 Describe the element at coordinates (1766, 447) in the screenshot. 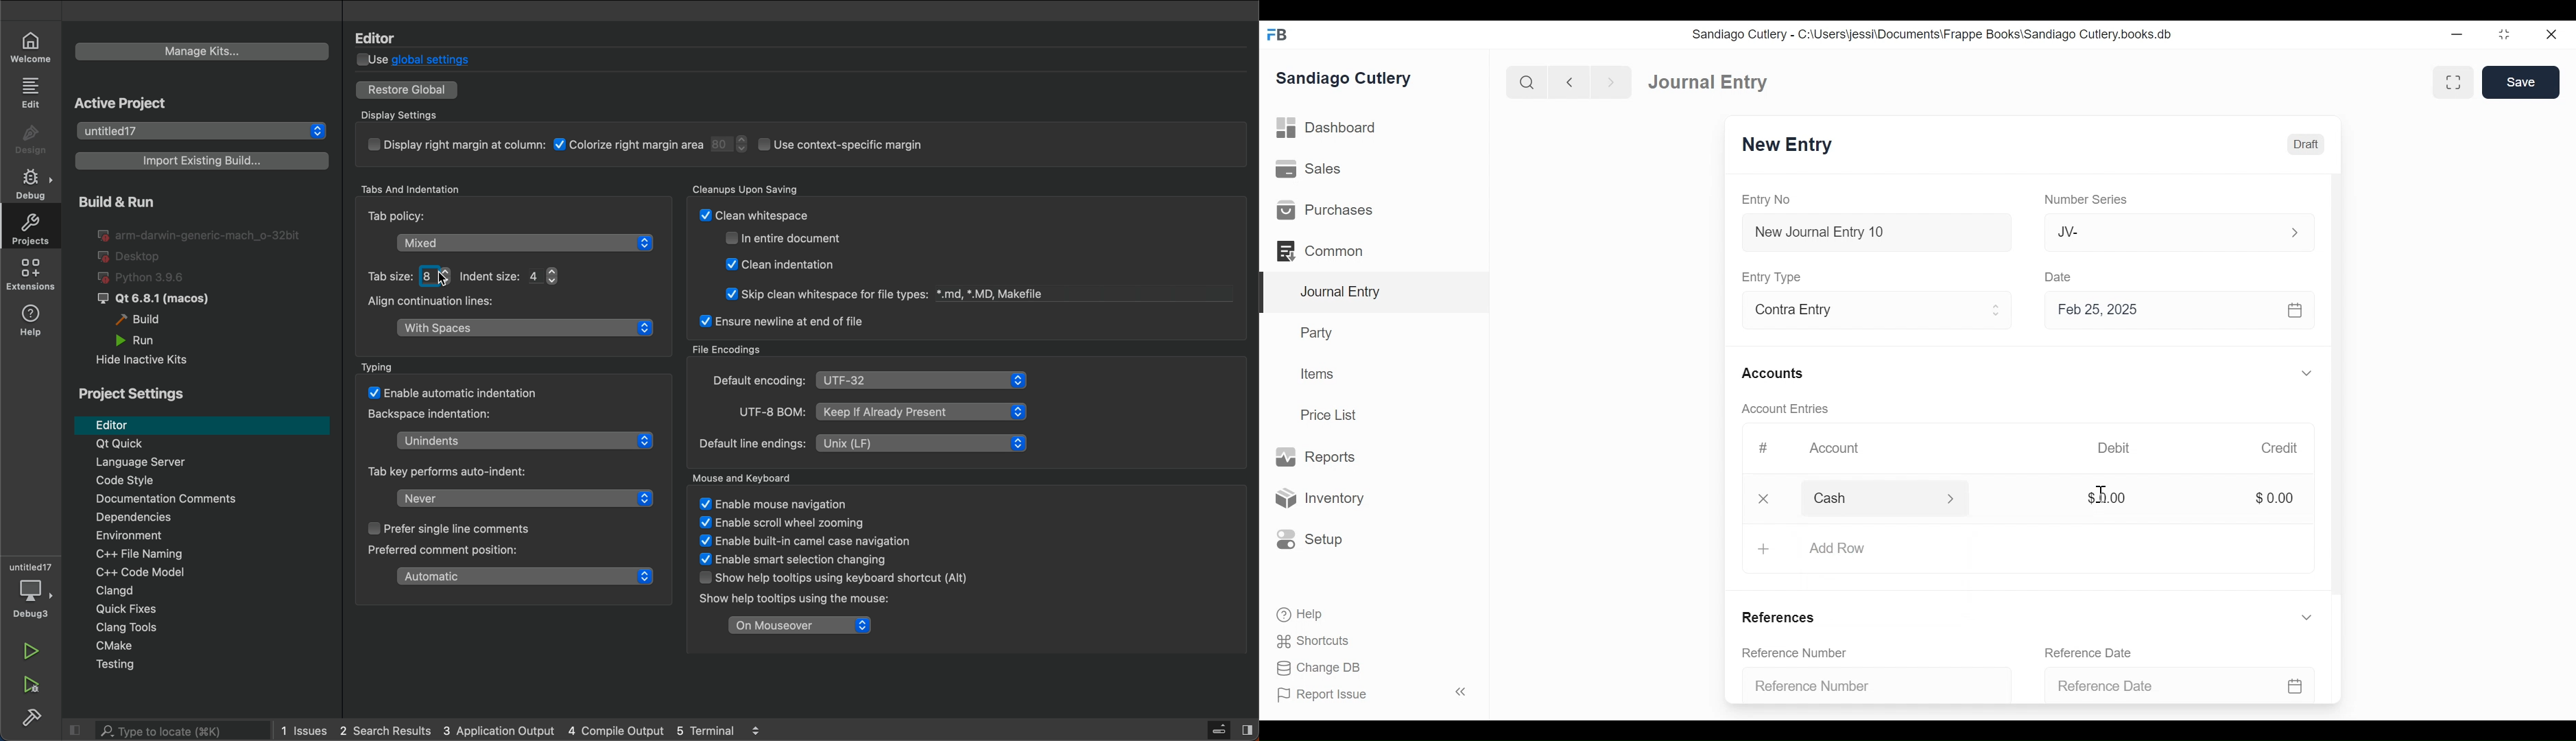

I see `#` at that location.